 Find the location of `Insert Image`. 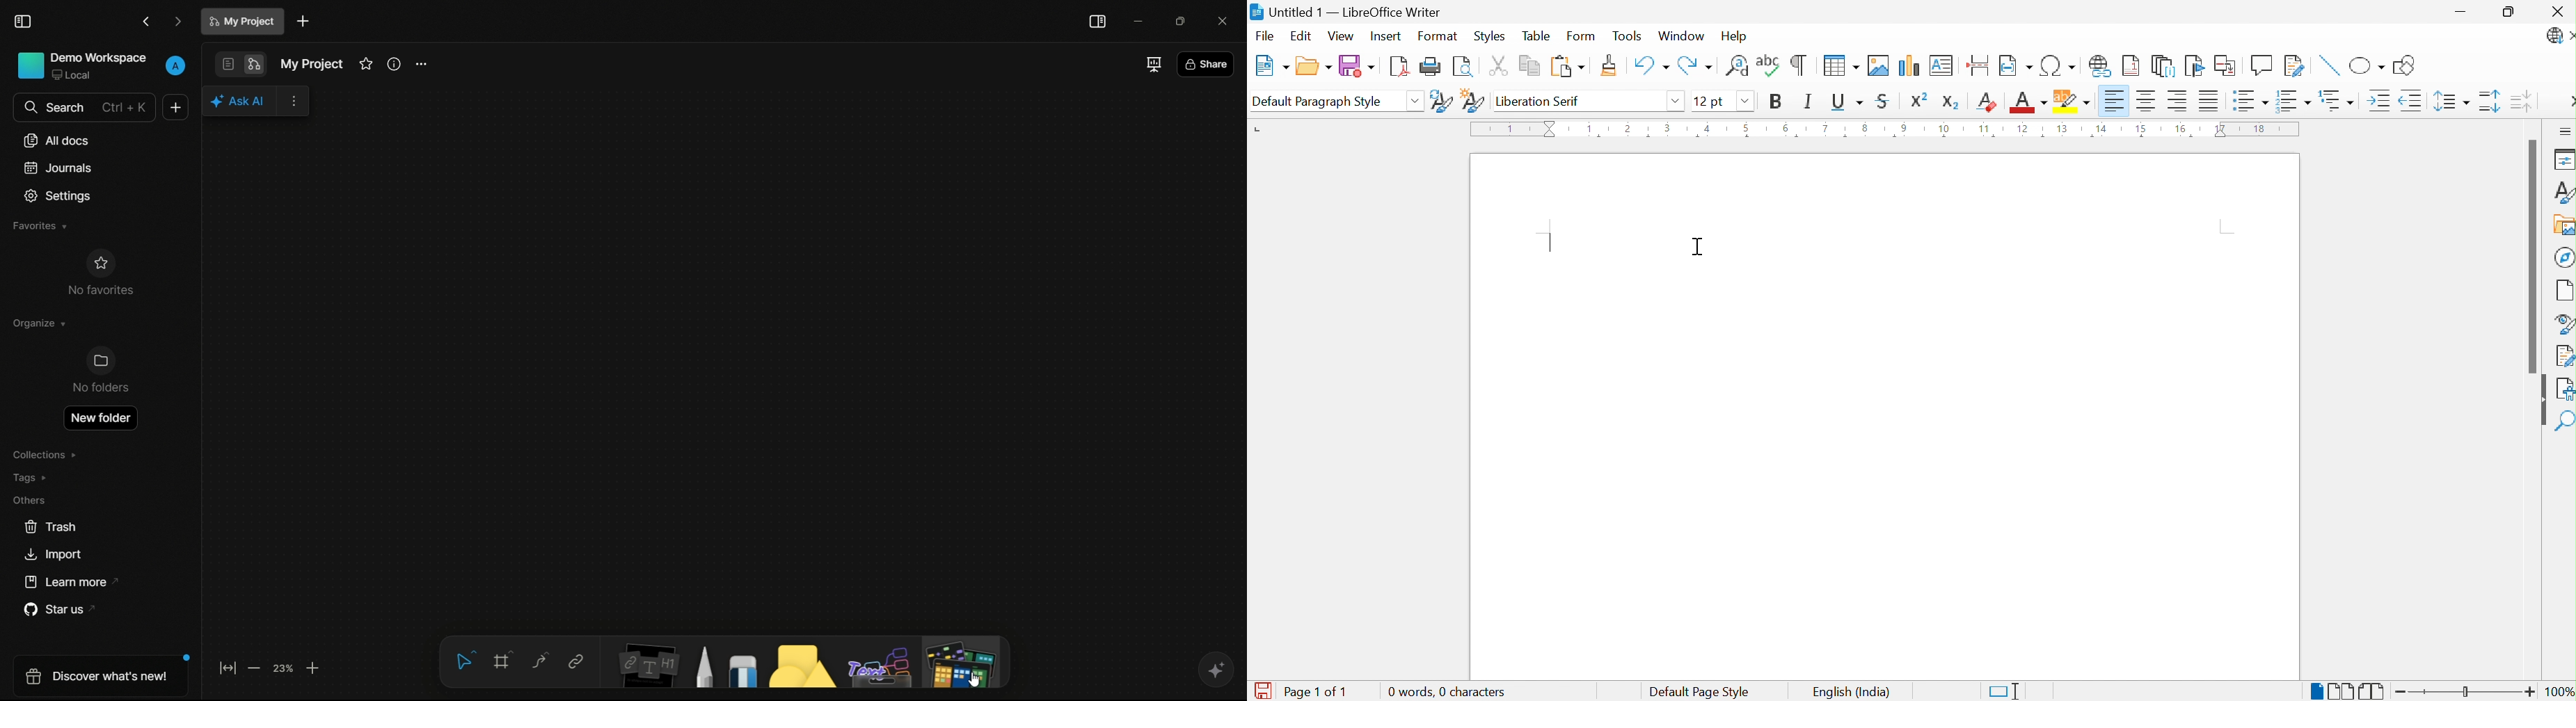

Insert Image is located at coordinates (1877, 65).